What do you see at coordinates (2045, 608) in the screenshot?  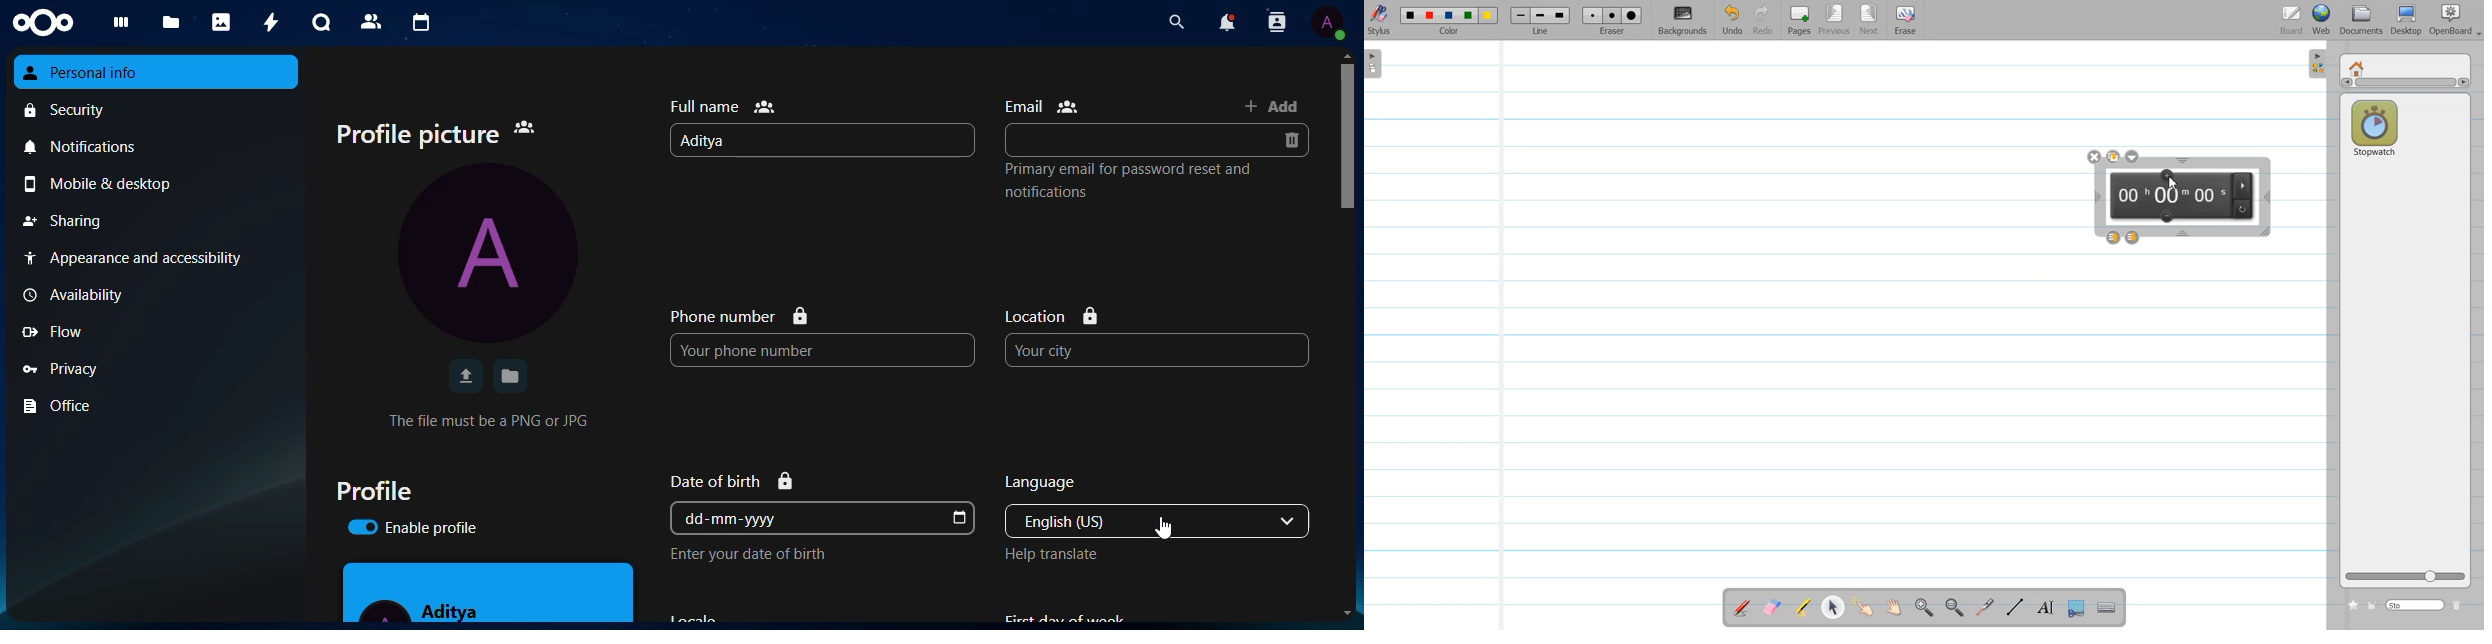 I see `Write Text` at bounding box center [2045, 608].